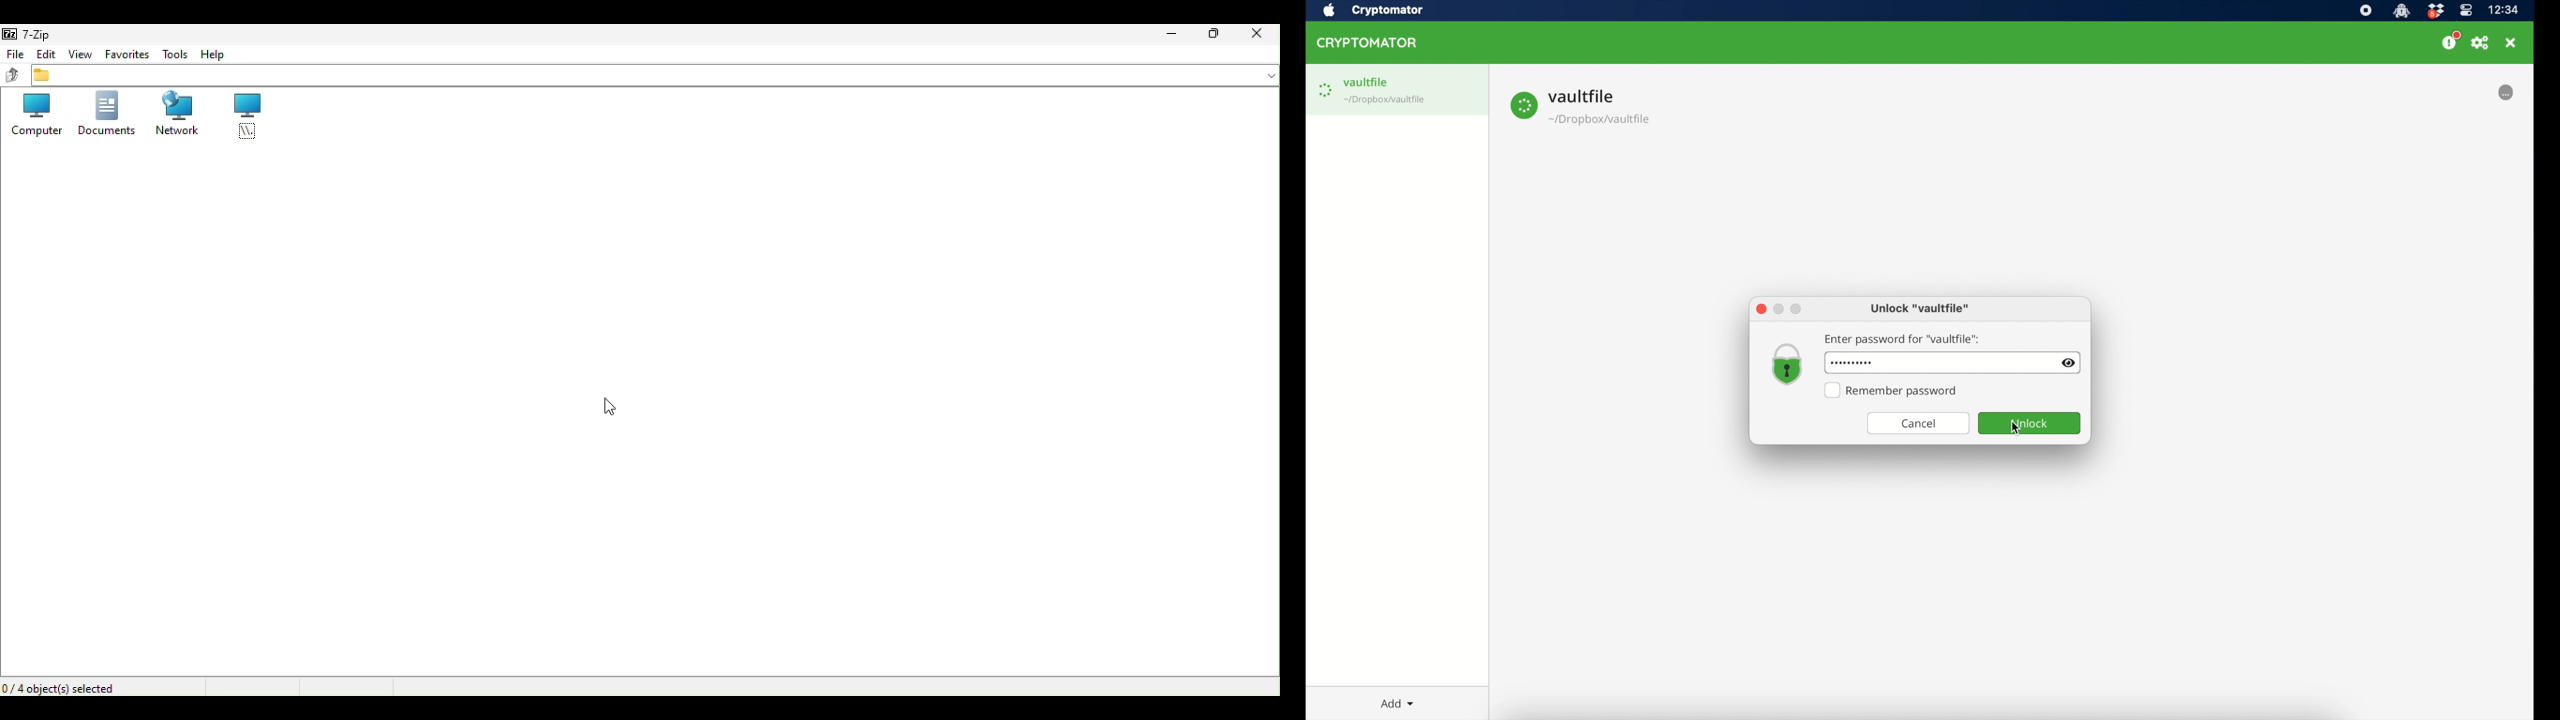 The image size is (2576, 728). Describe the element at coordinates (27, 33) in the screenshot. I see `7 zip` at that location.